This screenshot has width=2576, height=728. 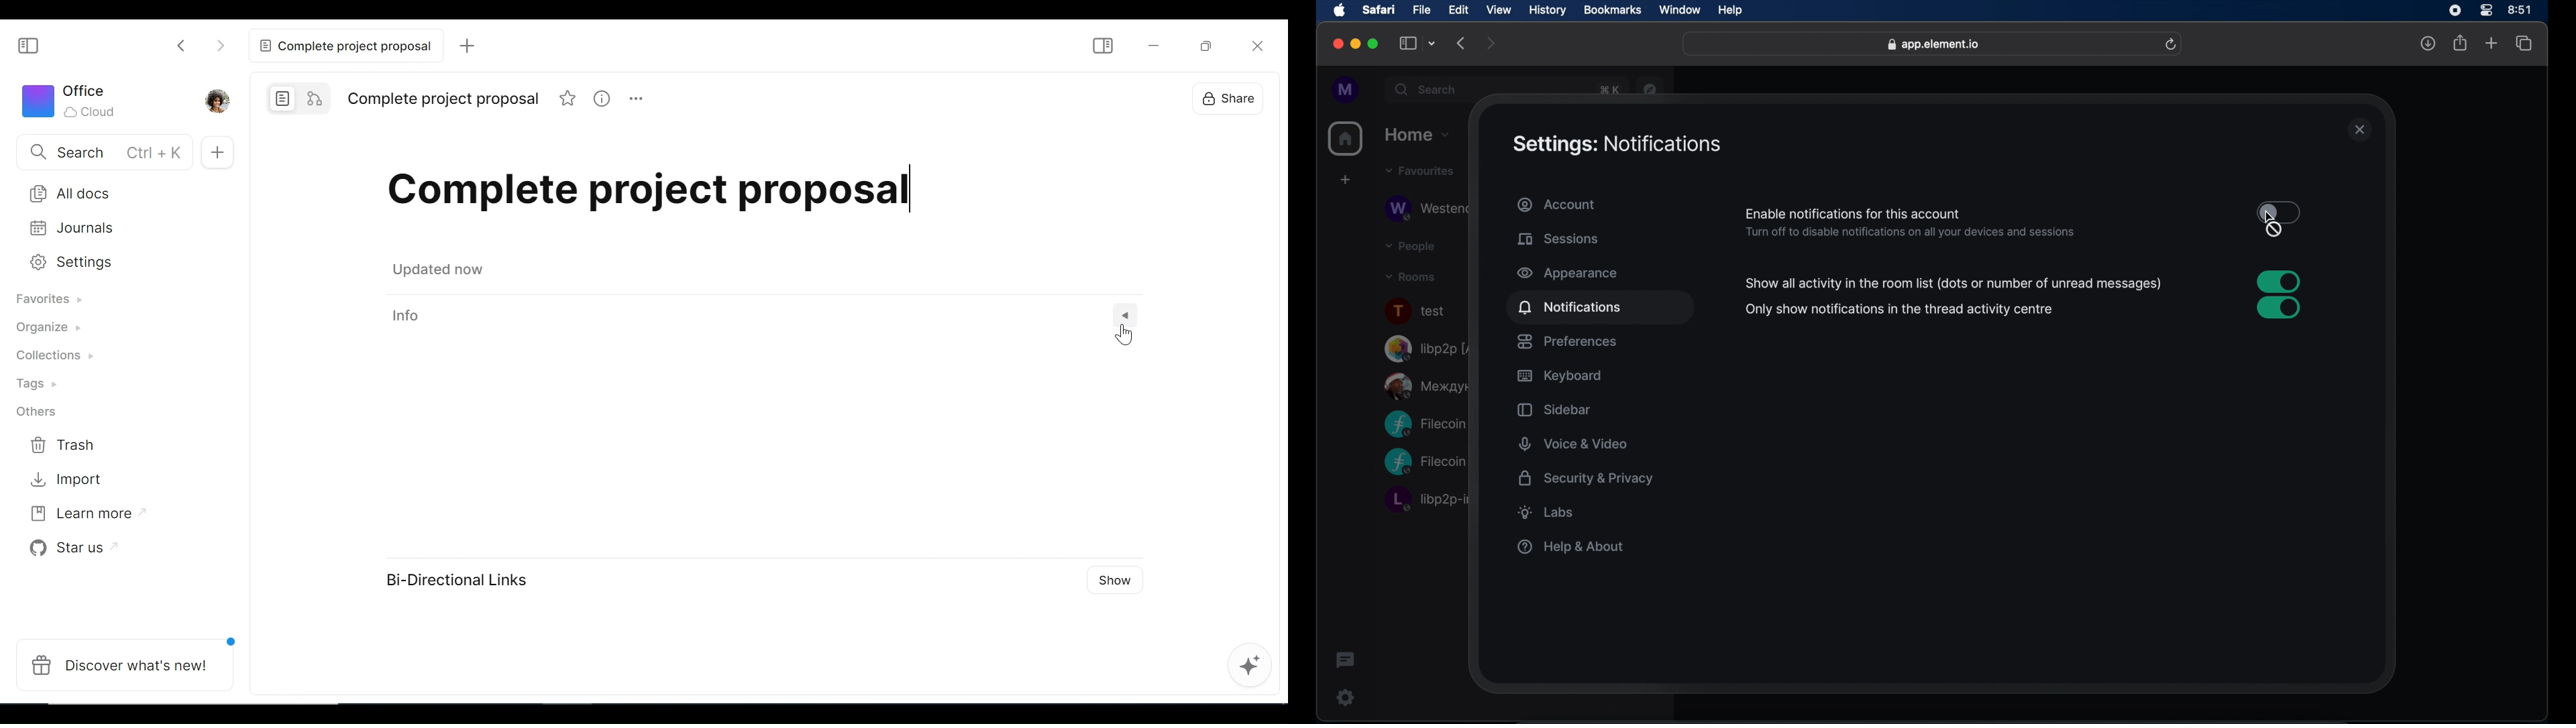 I want to click on control center, so click(x=2485, y=11).